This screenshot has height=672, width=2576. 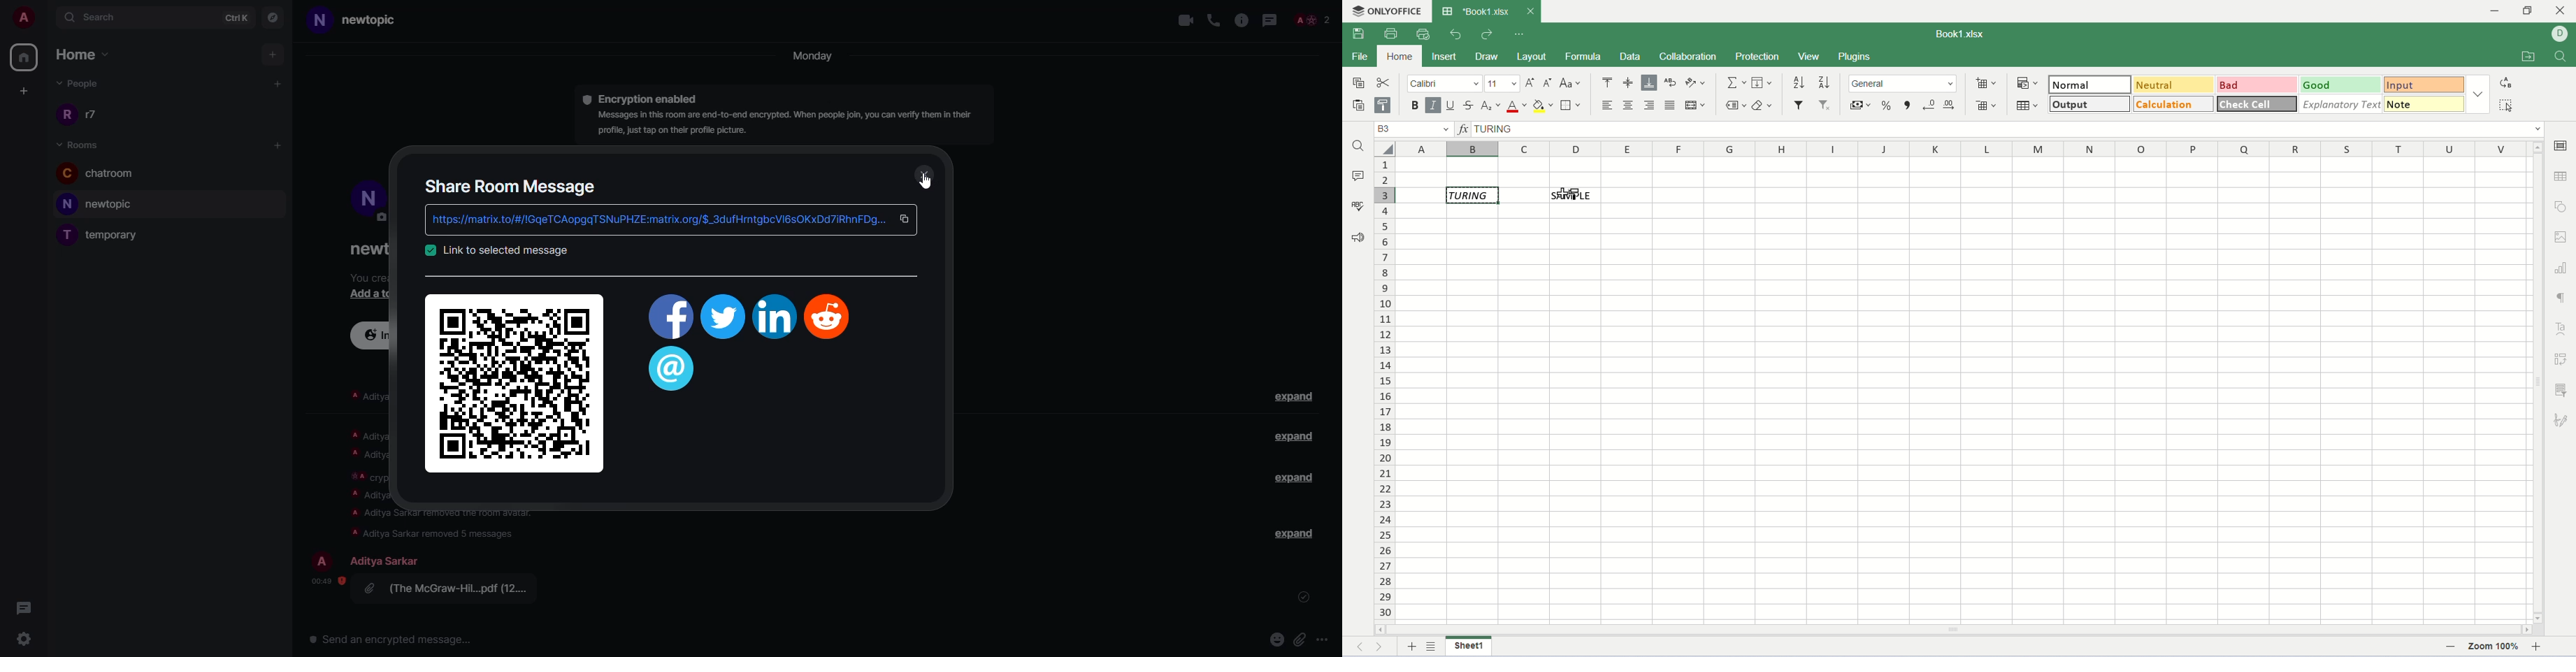 What do you see at coordinates (80, 113) in the screenshot?
I see `r17` at bounding box center [80, 113].